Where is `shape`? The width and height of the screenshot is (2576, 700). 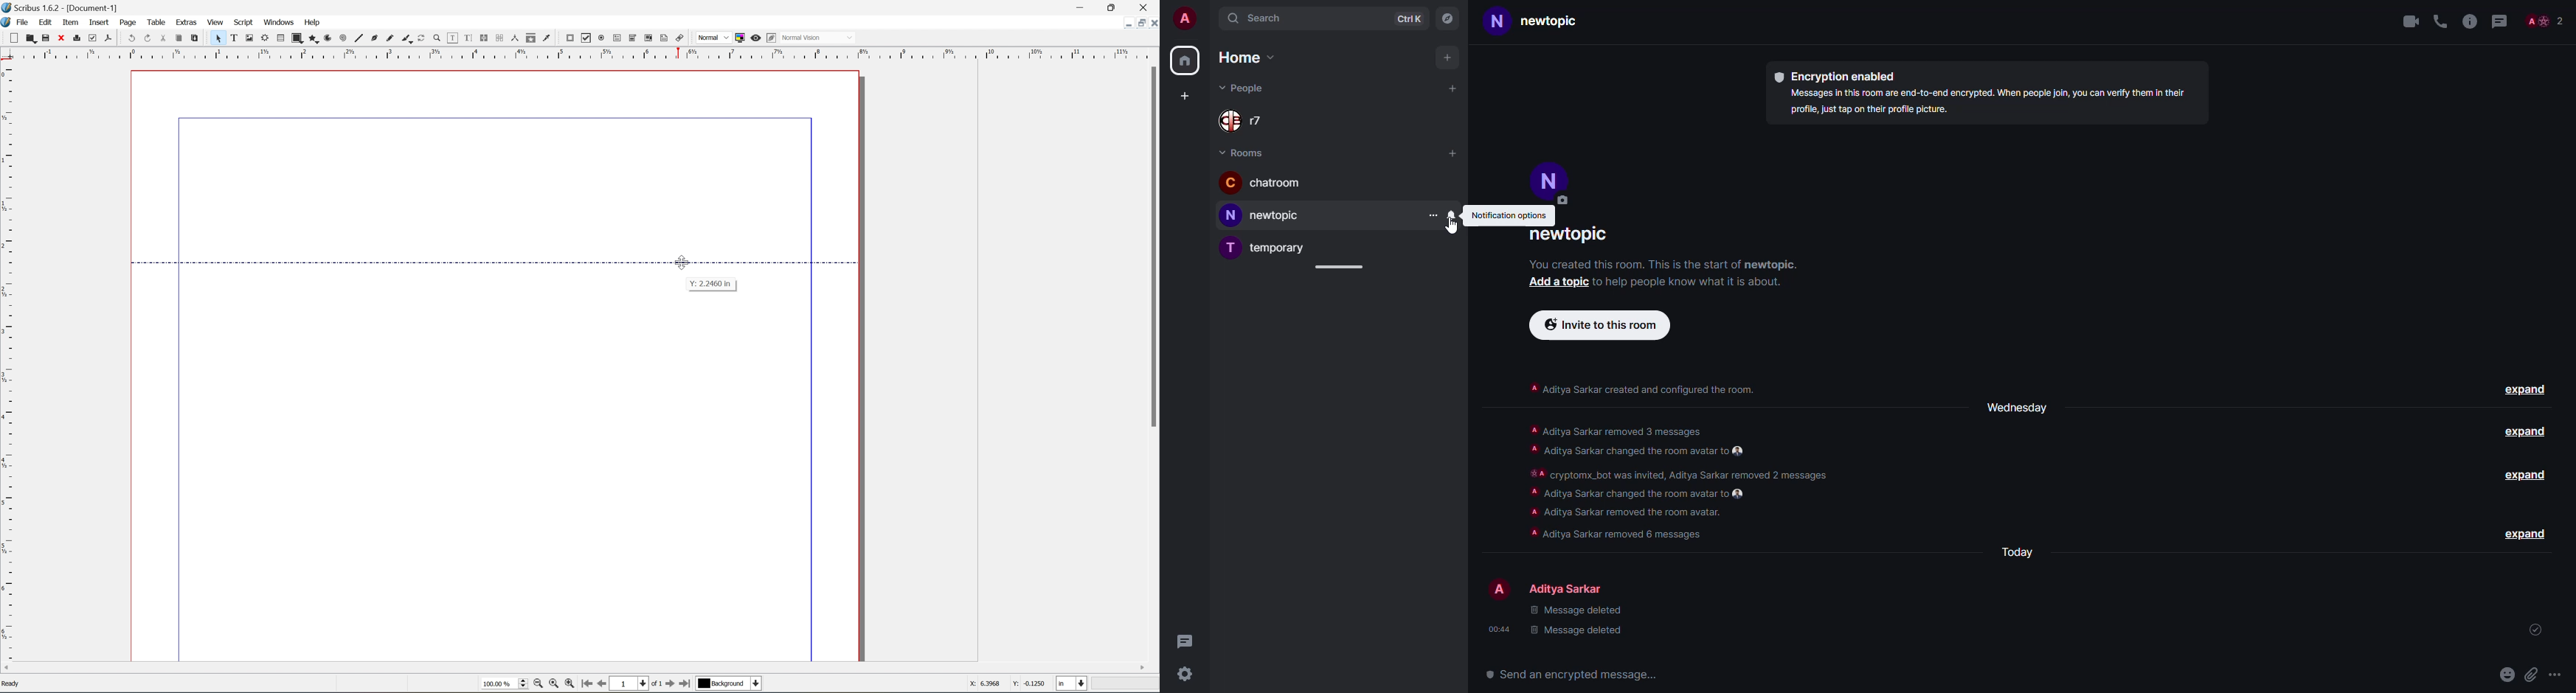 shape is located at coordinates (296, 38).